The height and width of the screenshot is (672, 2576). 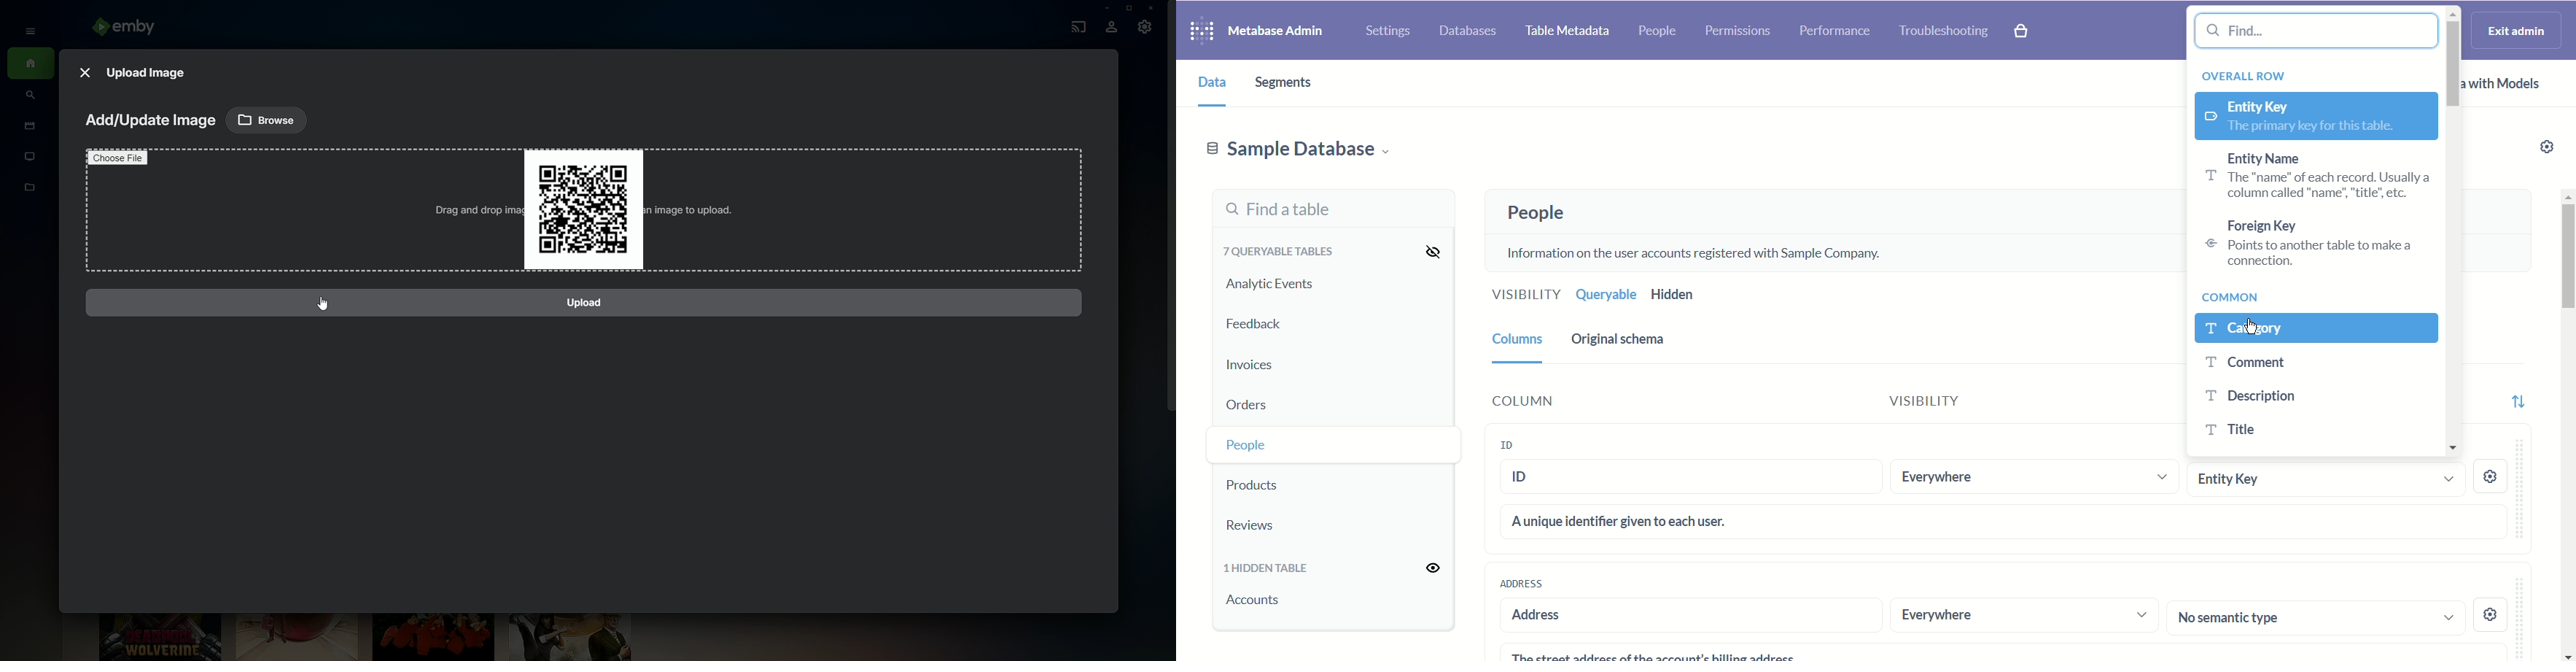 I want to click on Category, so click(x=2316, y=328).